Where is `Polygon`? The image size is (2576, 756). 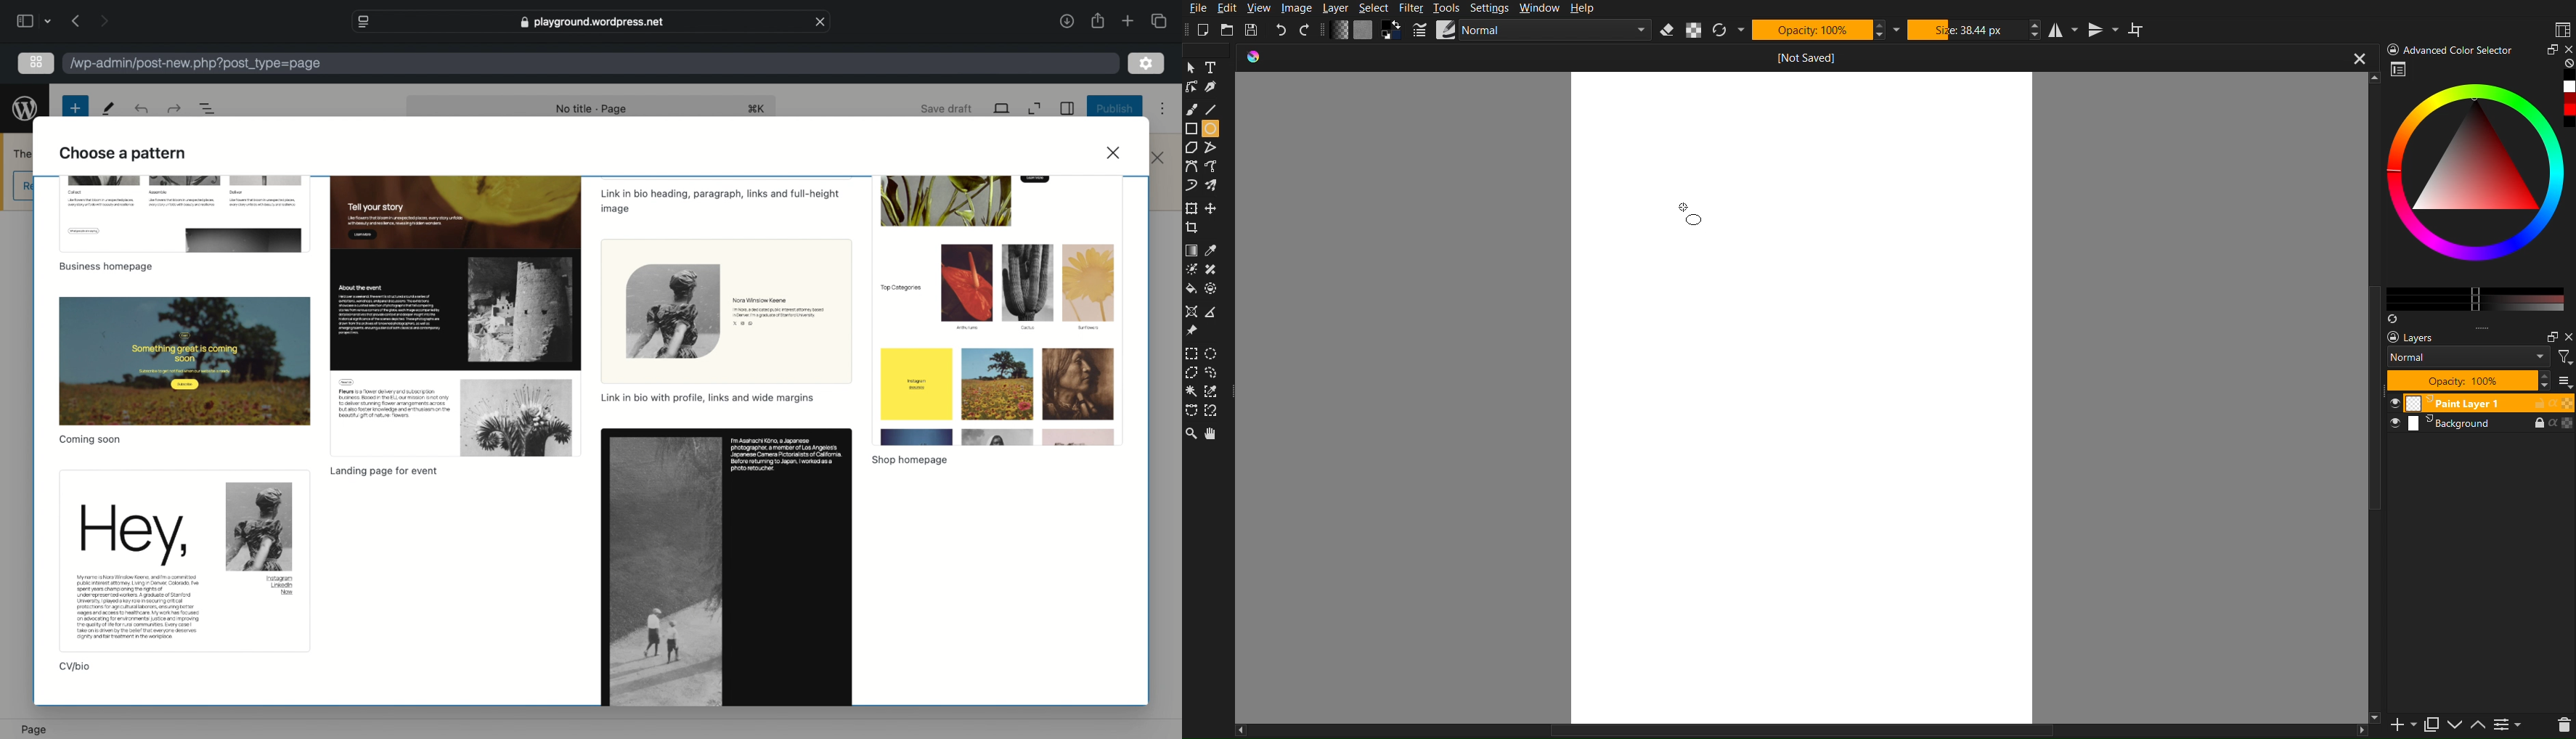 Polygon is located at coordinates (1191, 148).